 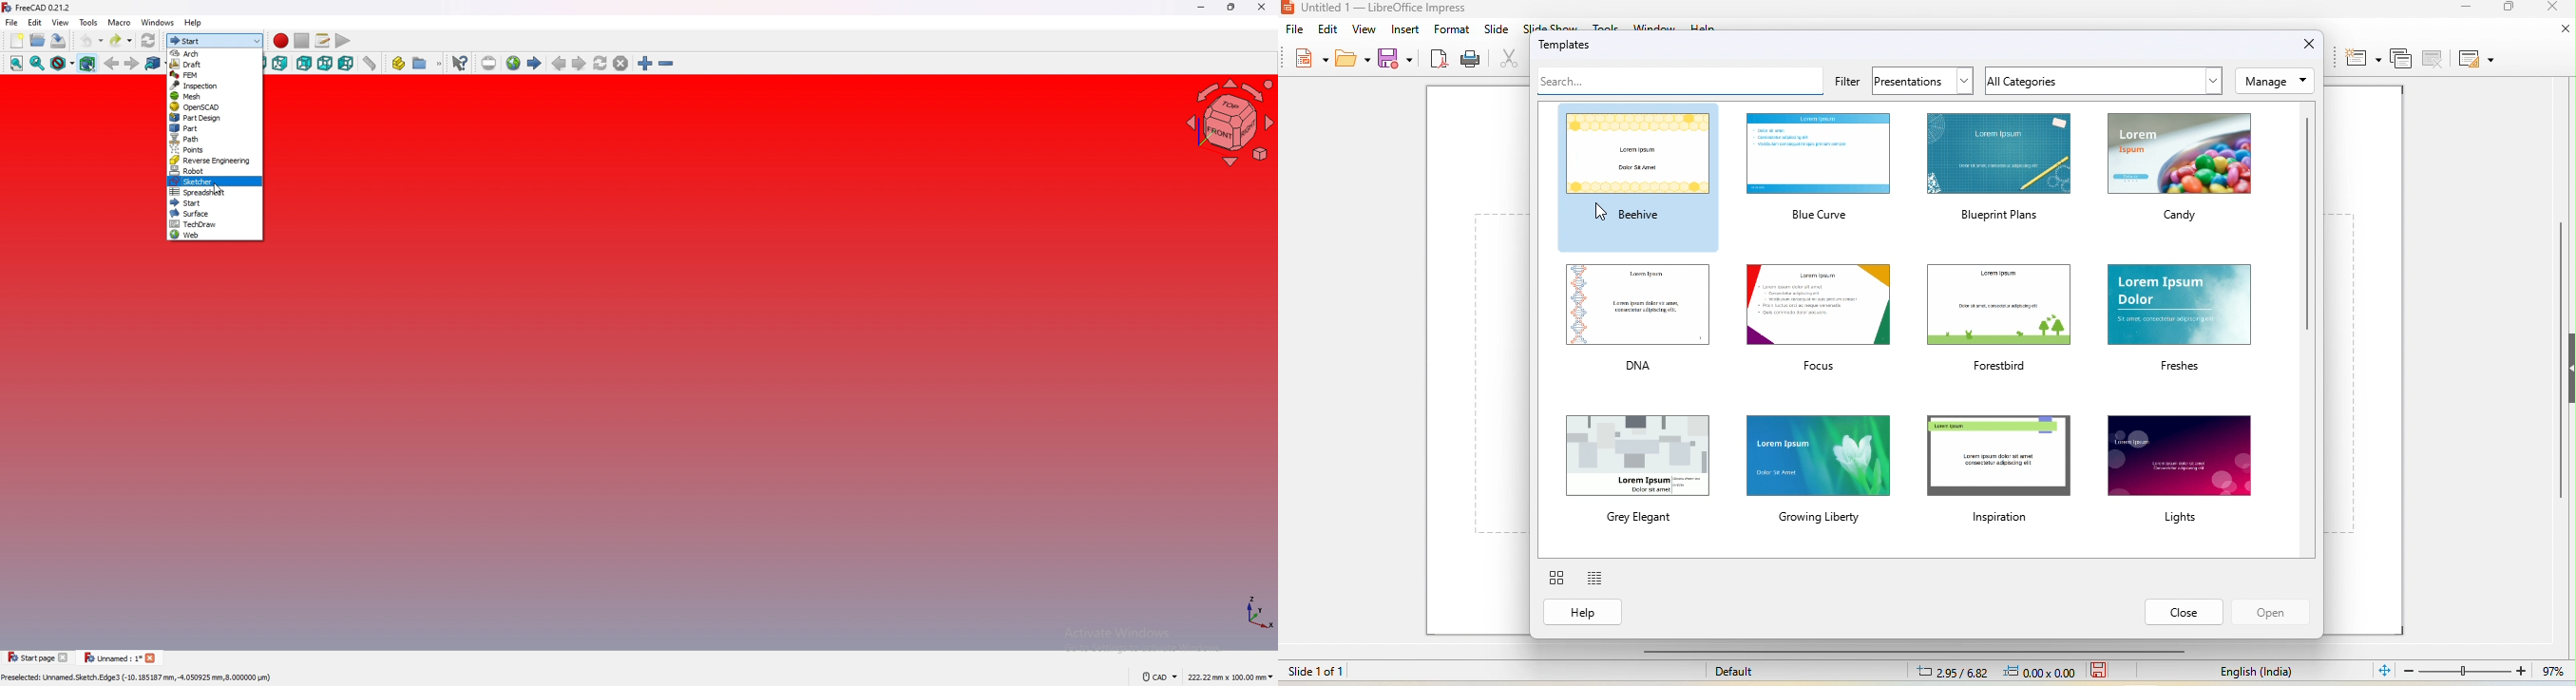 I want to click on grey elegant, so click(x=1637, y=466).